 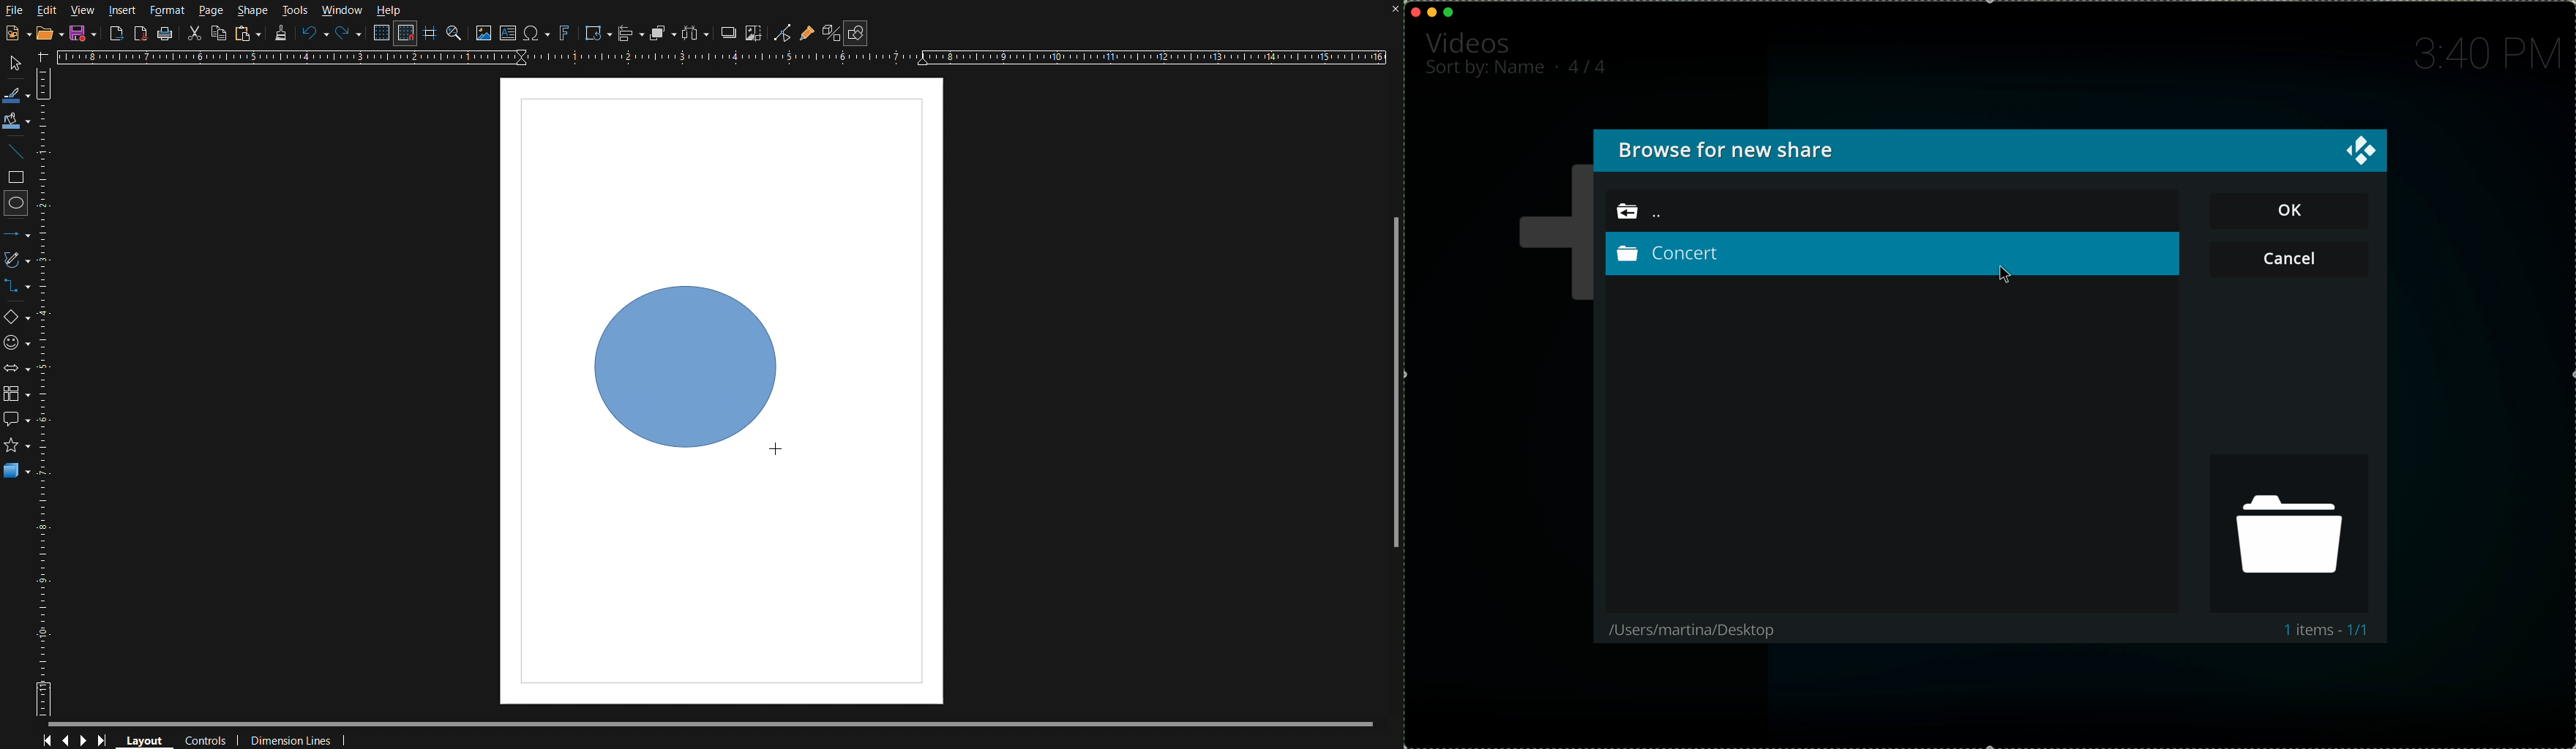 What do you see at coordinates (116, 34) in the screenshot?
I see `Export` at bounding box center [116, 34].